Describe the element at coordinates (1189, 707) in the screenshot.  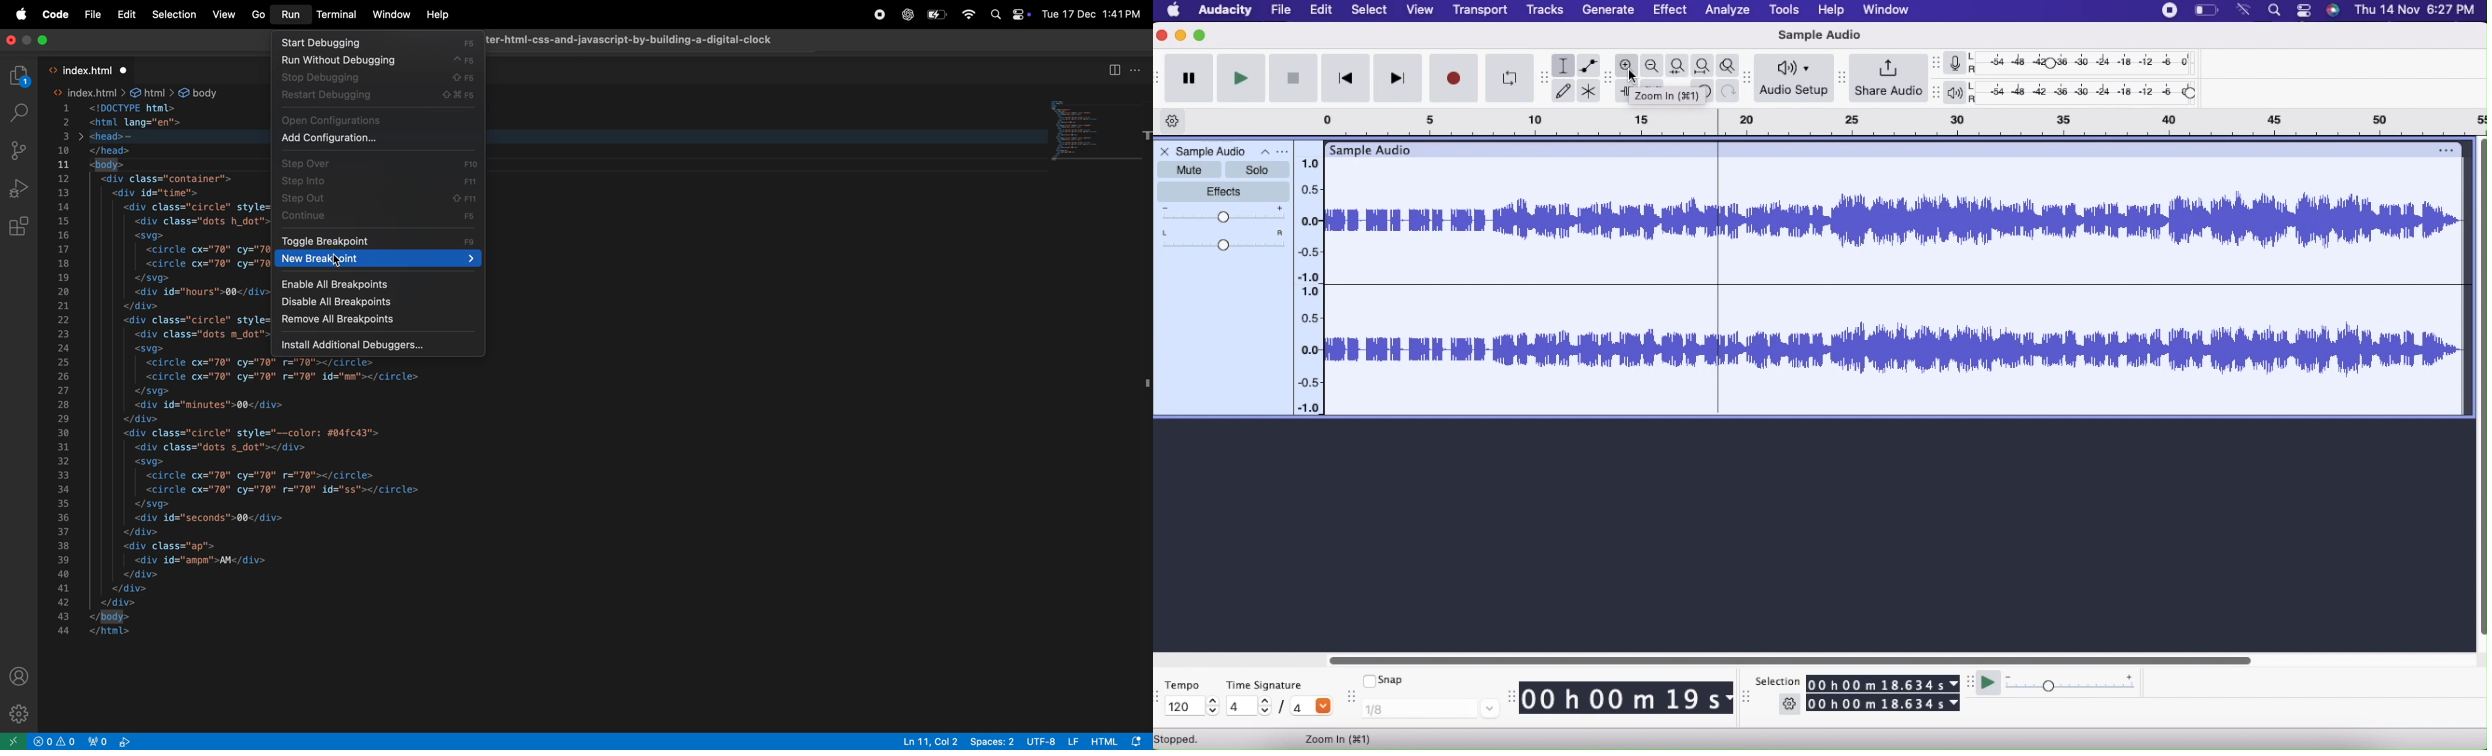
I see `120` at that location.